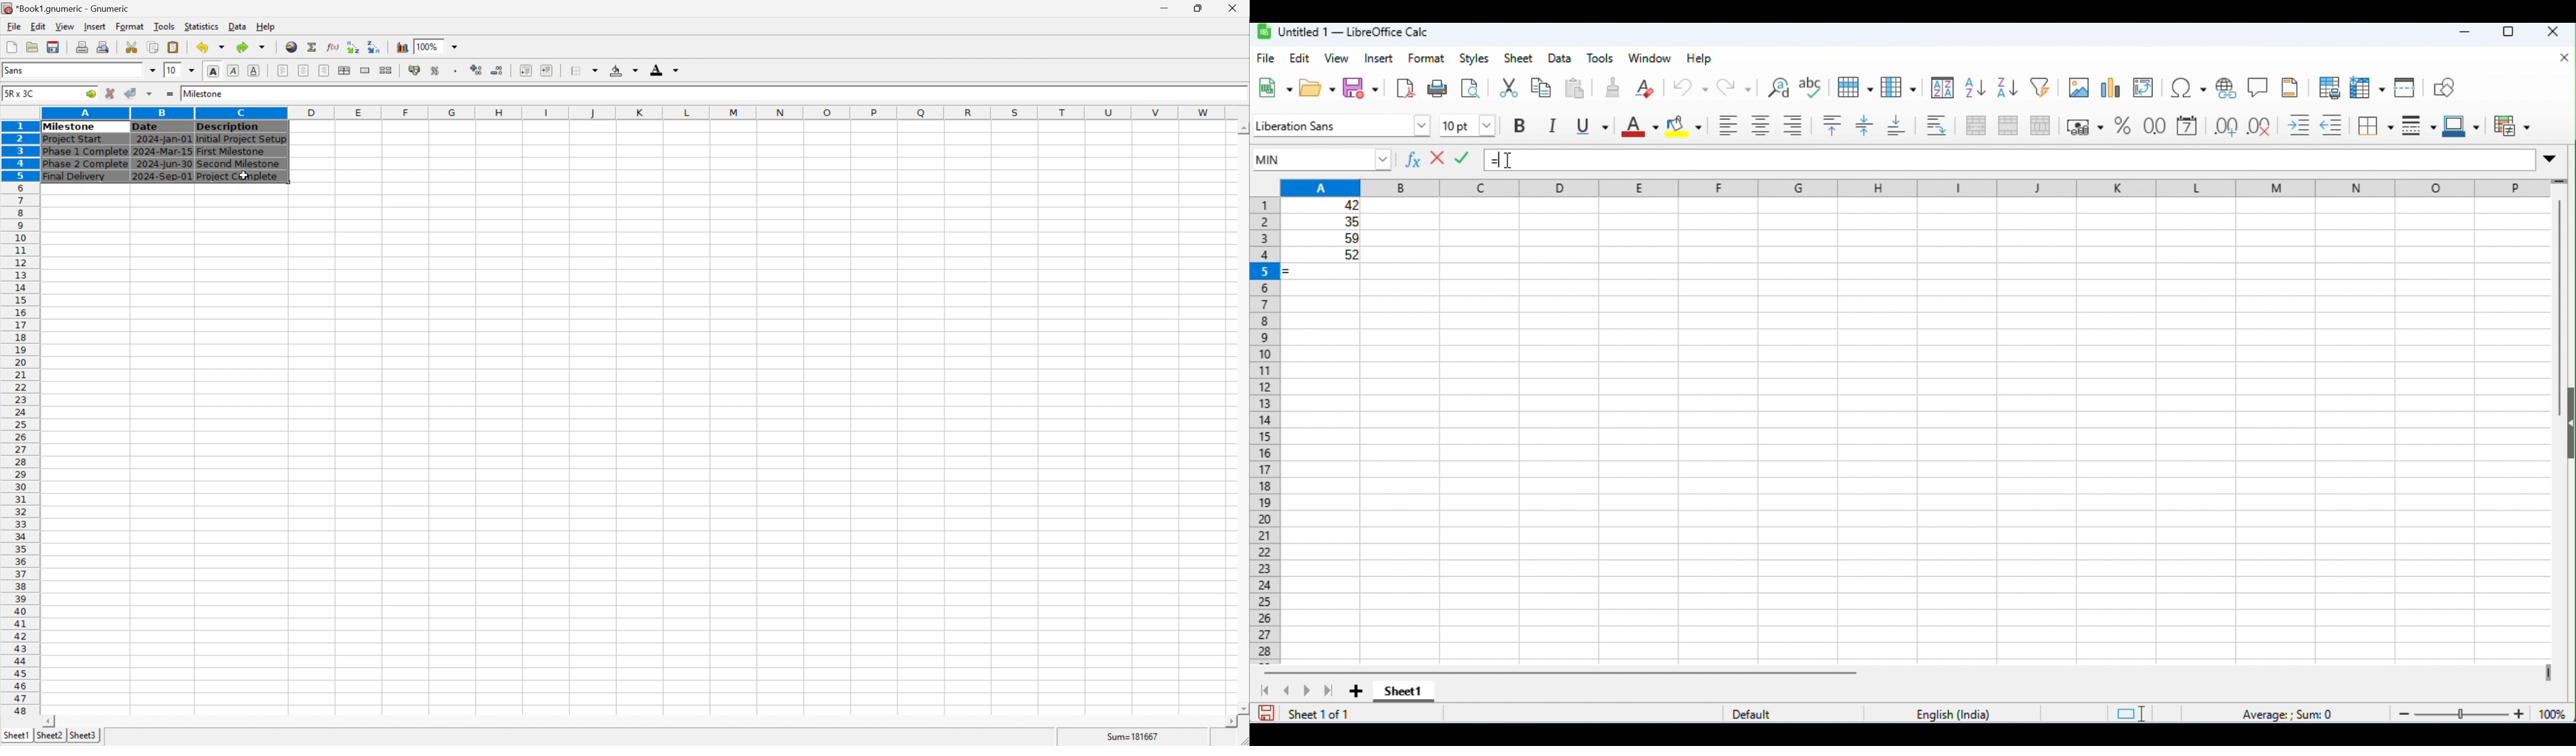  What do you see at coordinates (313, 47) in the screenshot?
I see `sum in current cell` at bounding box center [313, 47].